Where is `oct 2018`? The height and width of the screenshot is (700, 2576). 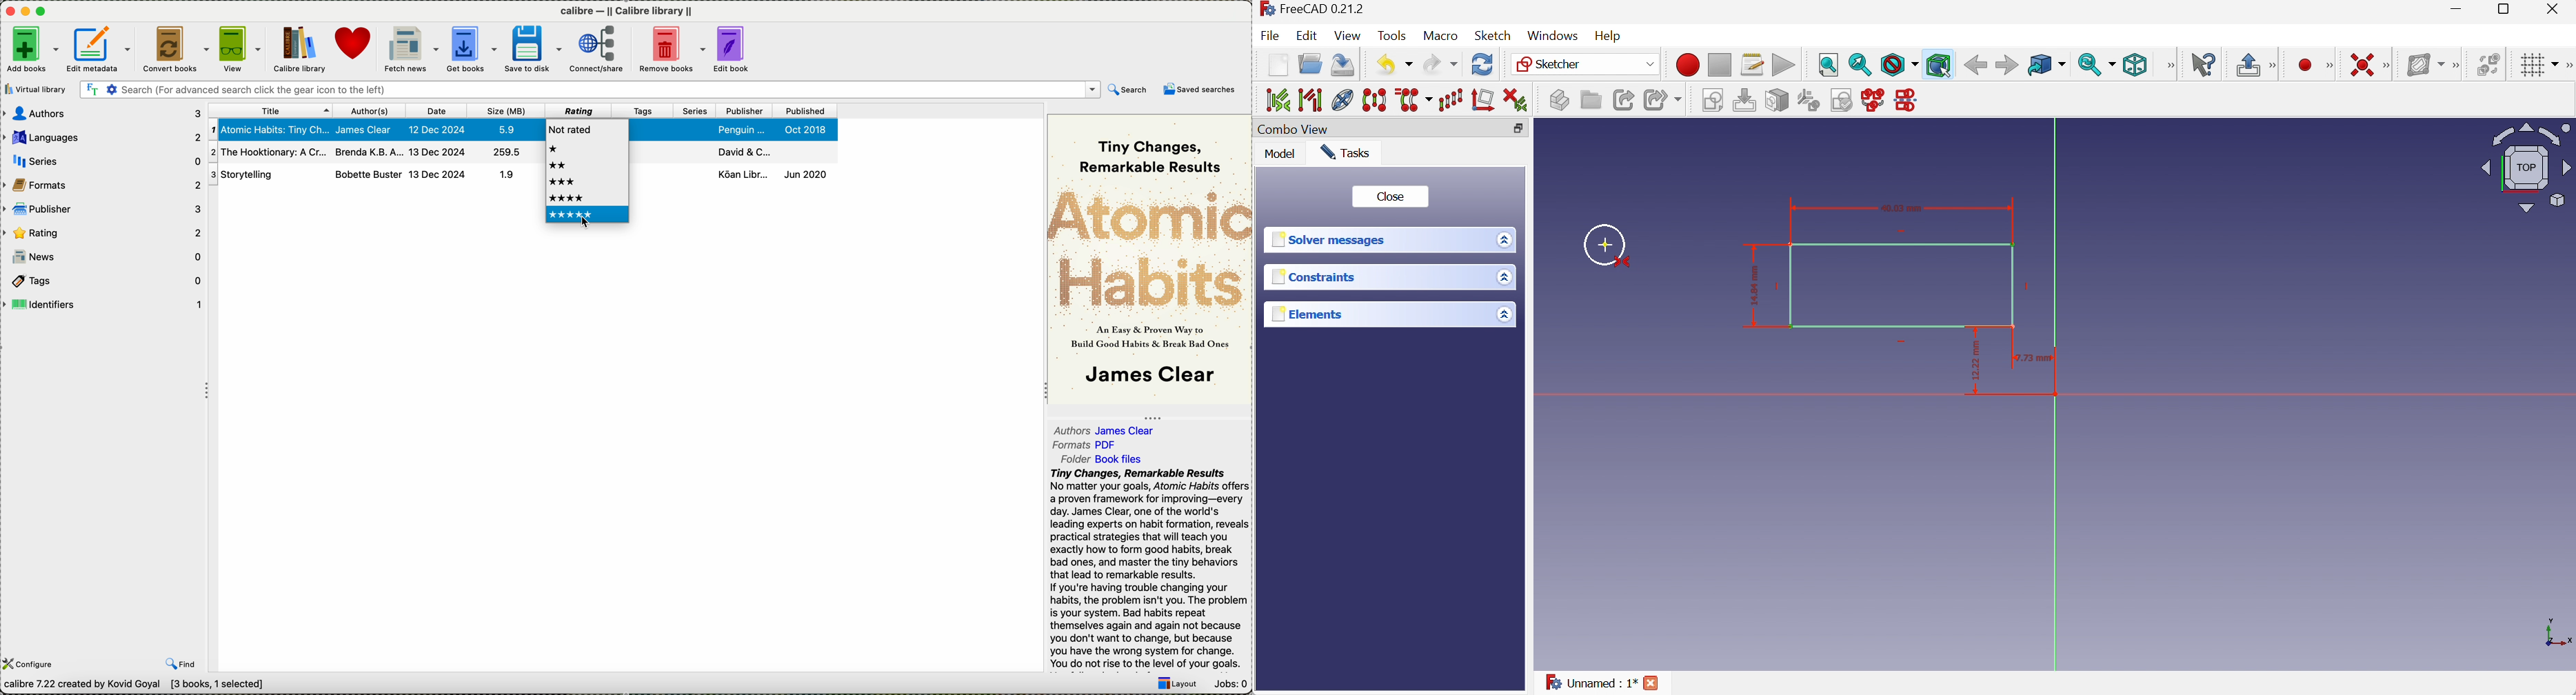 oct 2018 is located at coordinates (808, 129).